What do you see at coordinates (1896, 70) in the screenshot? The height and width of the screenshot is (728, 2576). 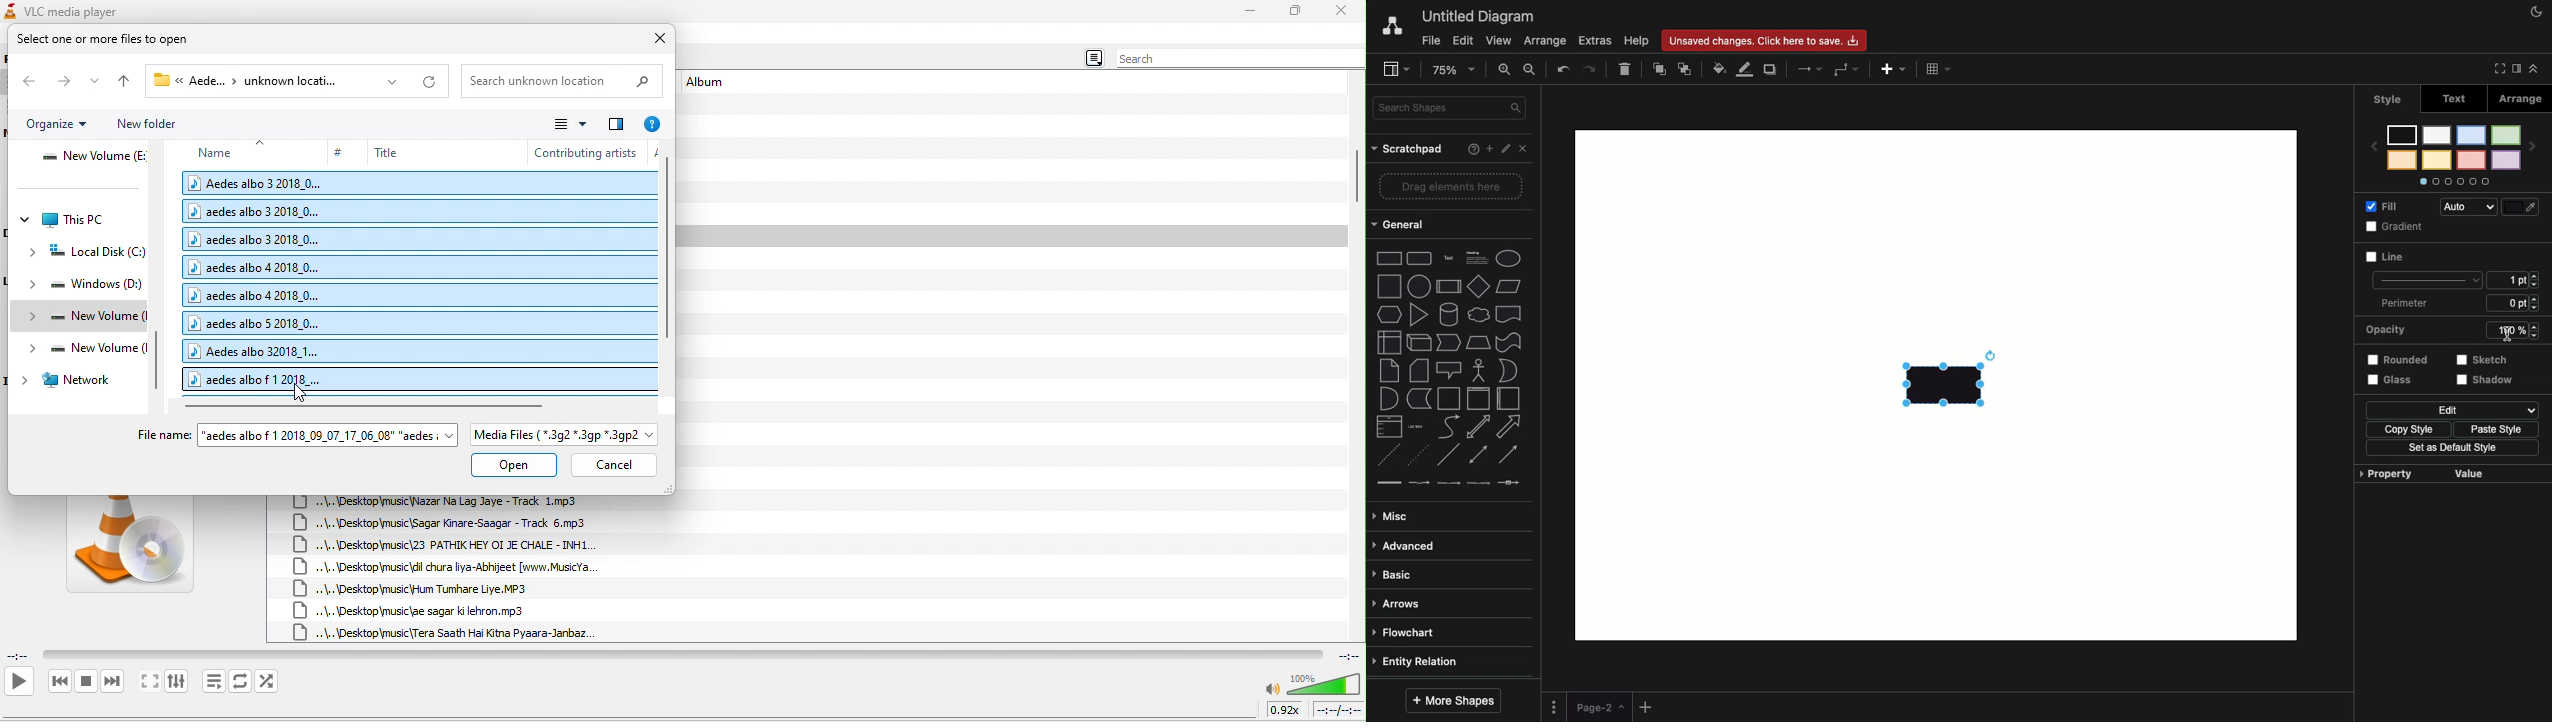 I see `Add` at bounding box center [1896, 70].